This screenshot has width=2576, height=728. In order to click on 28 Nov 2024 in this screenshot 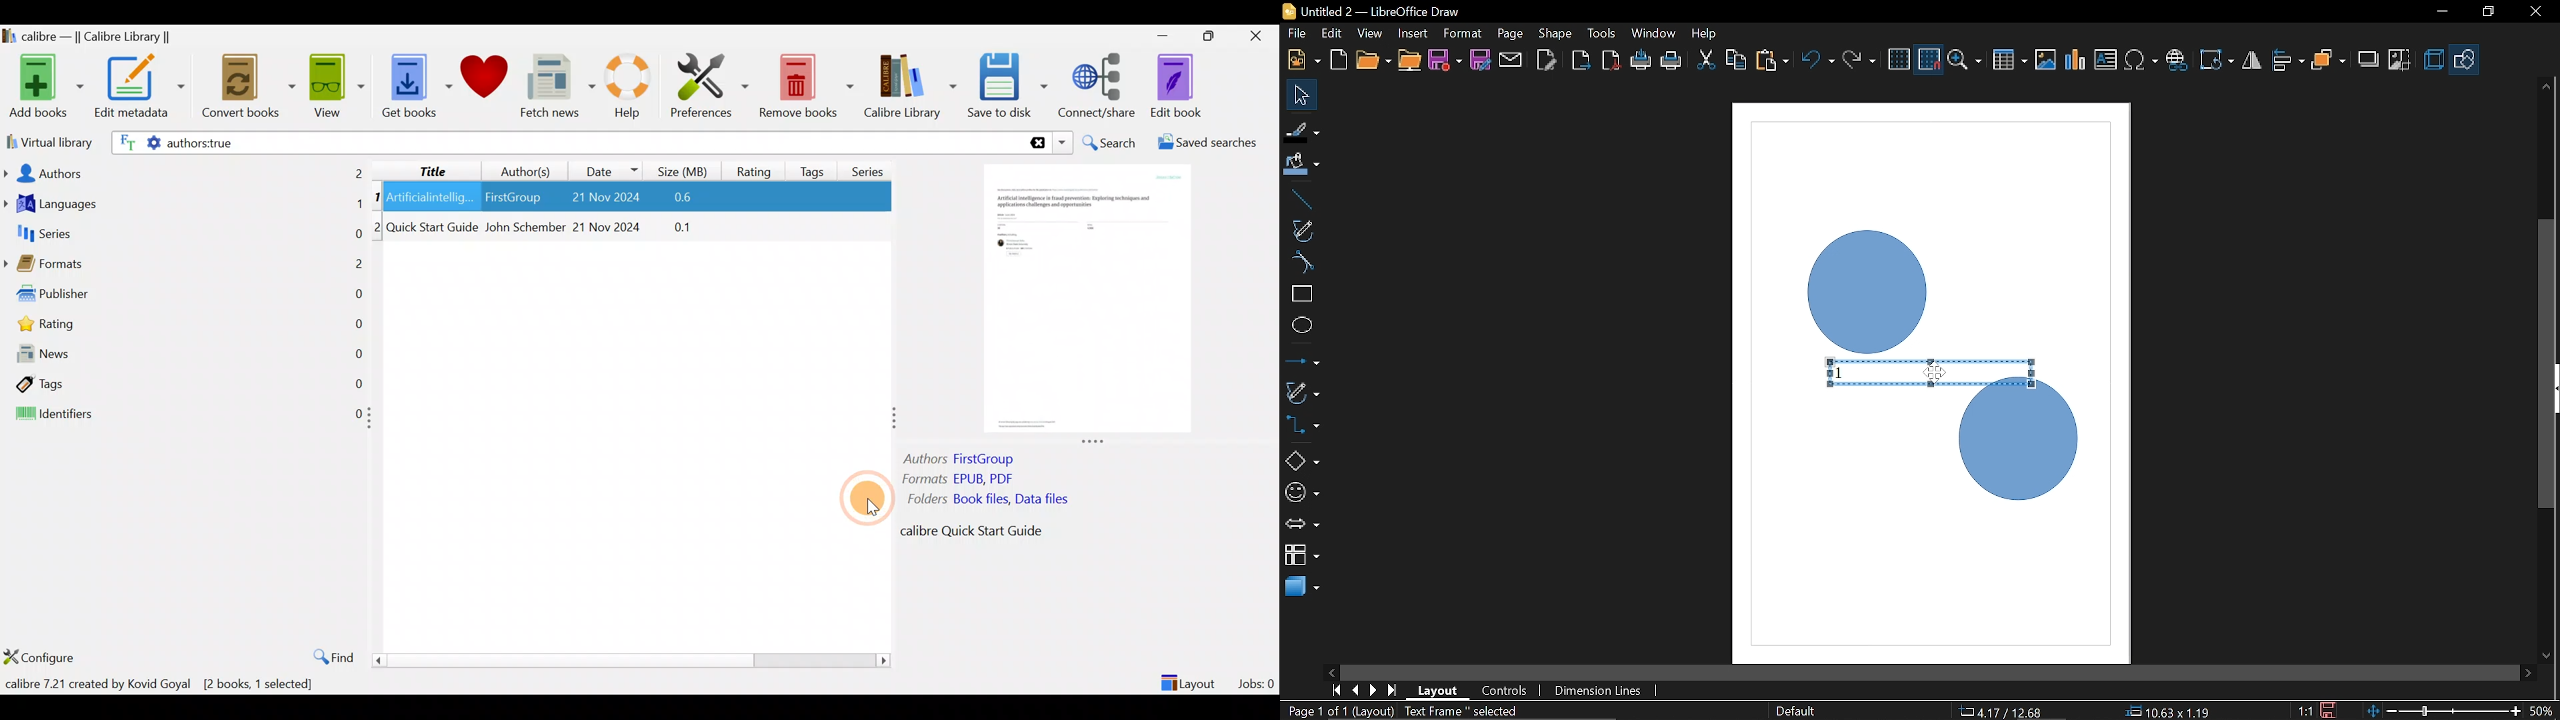, I will do `click(599, 199)`.